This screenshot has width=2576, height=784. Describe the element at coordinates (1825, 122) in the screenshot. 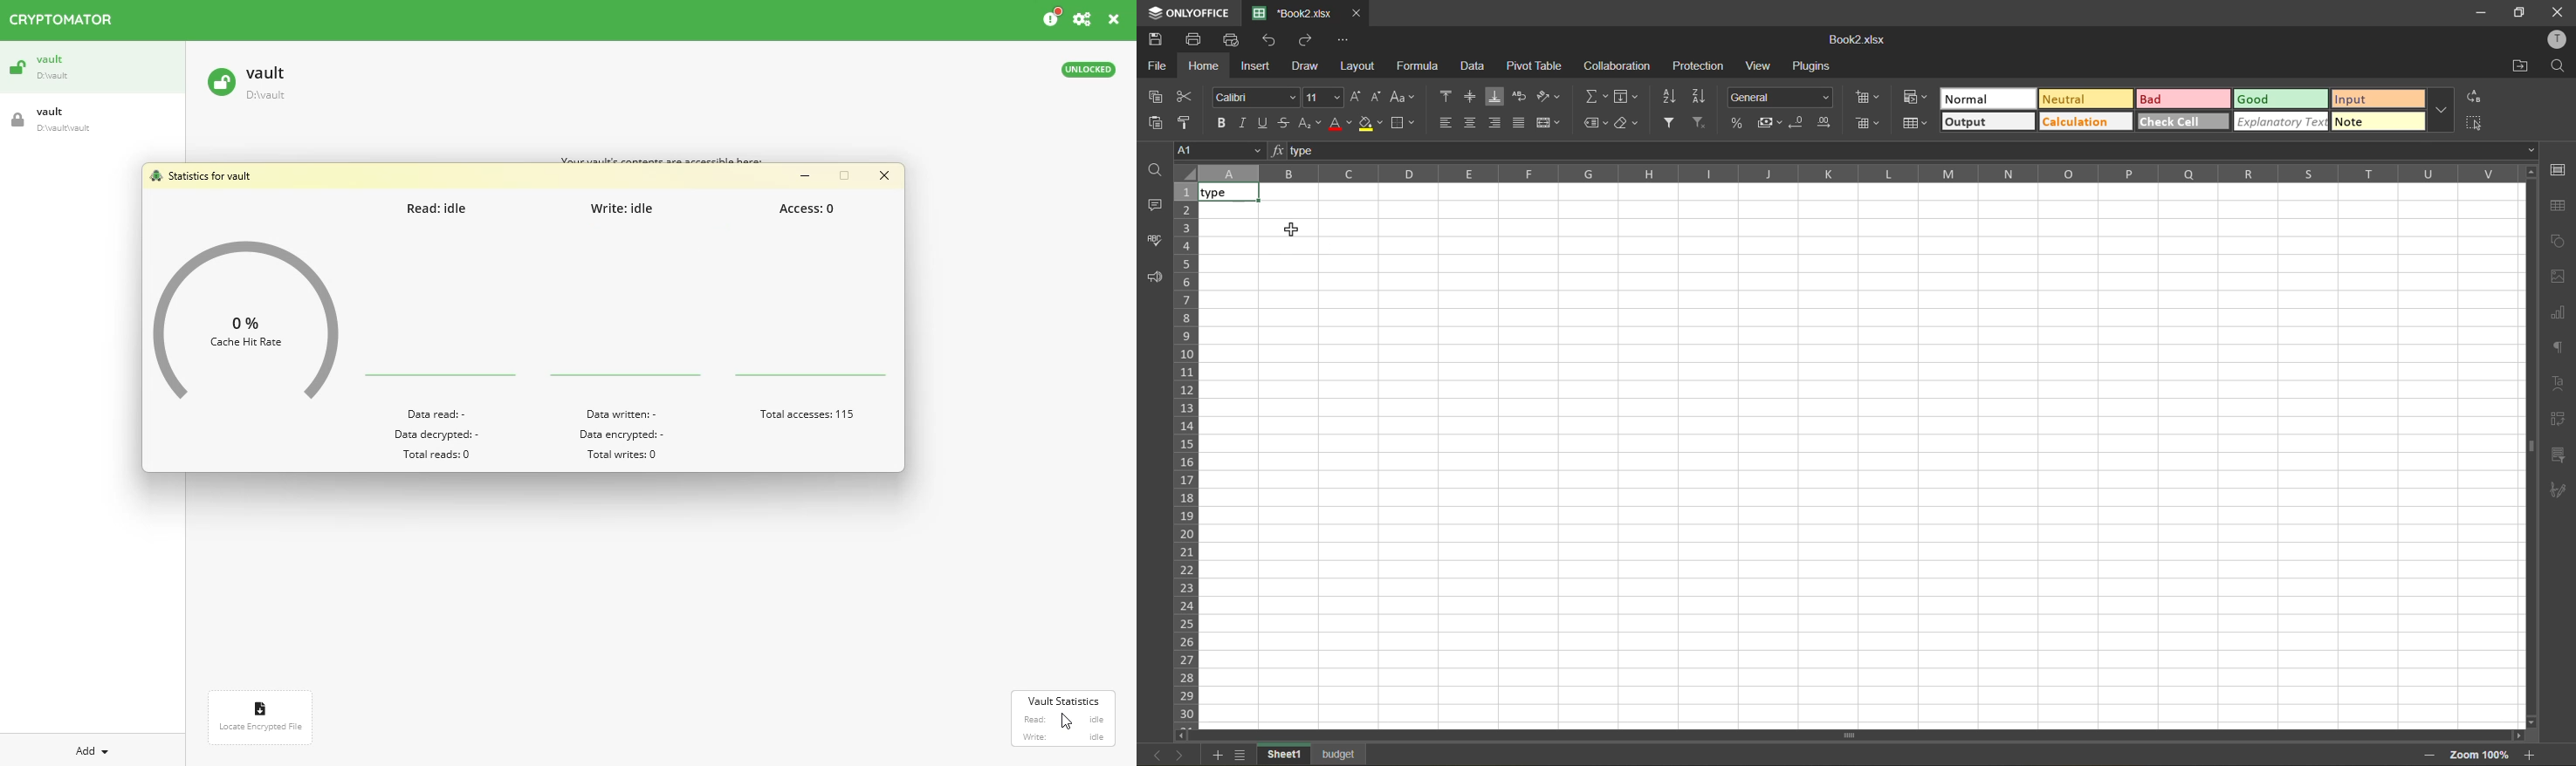

I see `increase decimal` at that location.